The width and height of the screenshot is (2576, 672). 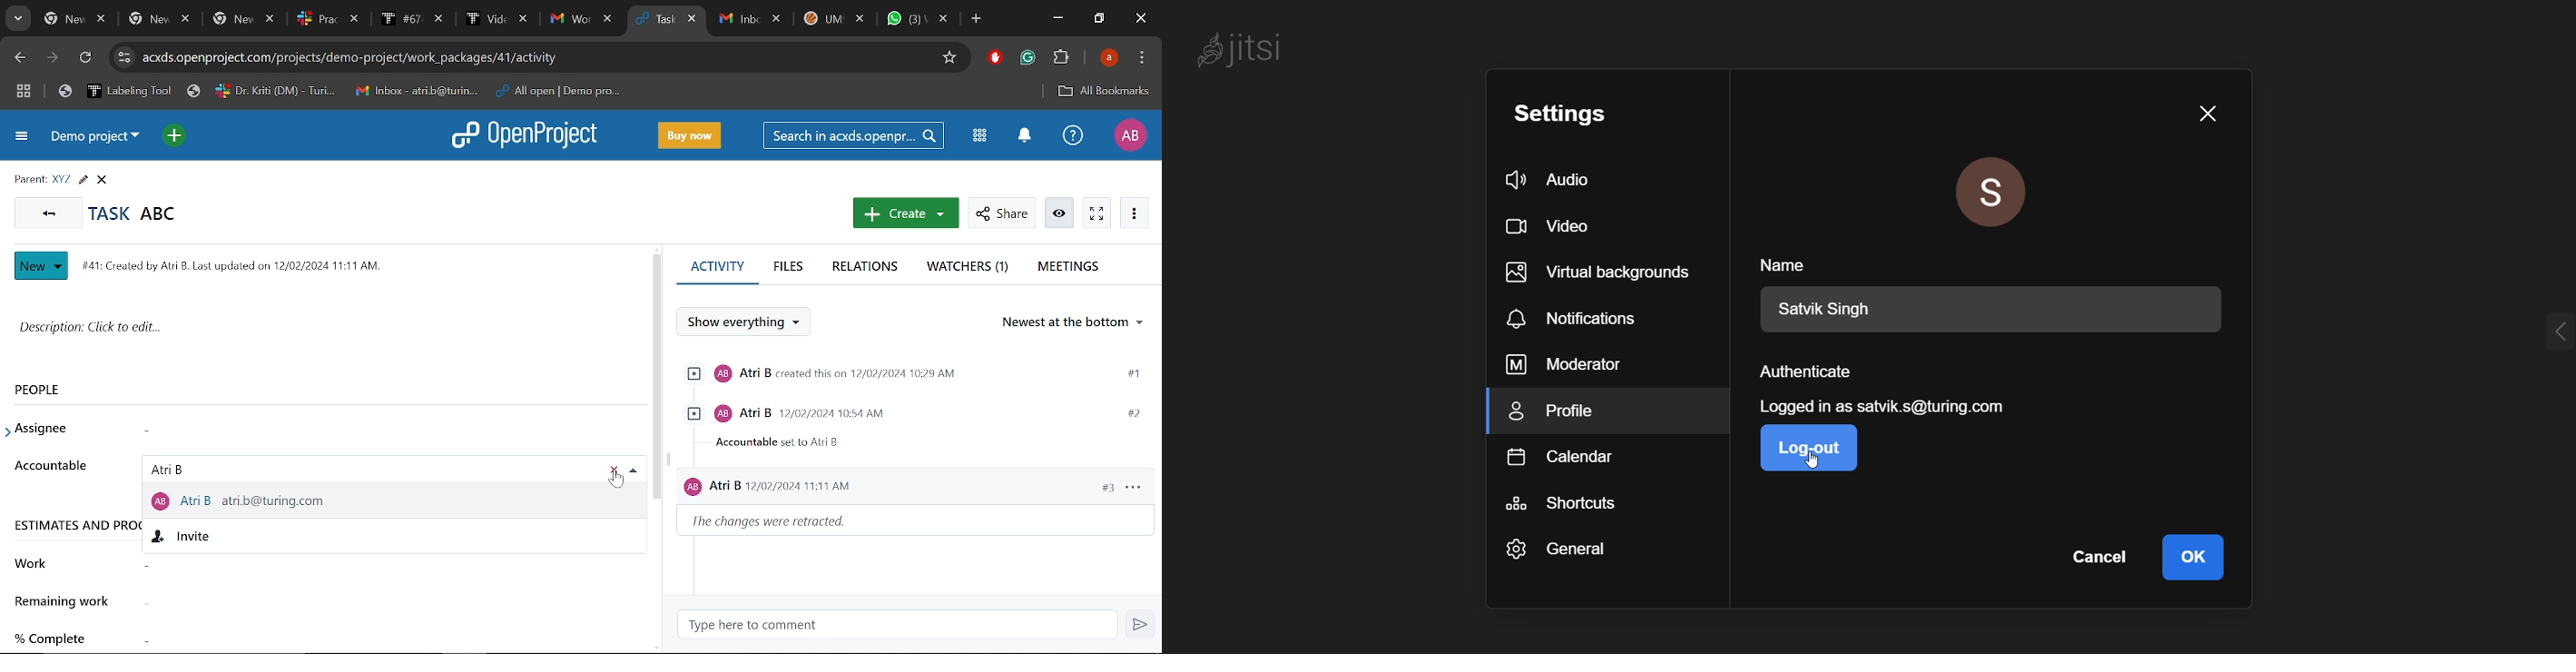 What do you see at coordinates (247, 500) in the screenshot?
I see `Atri B  atrib@turing.com` at bounding box center [247, 500].